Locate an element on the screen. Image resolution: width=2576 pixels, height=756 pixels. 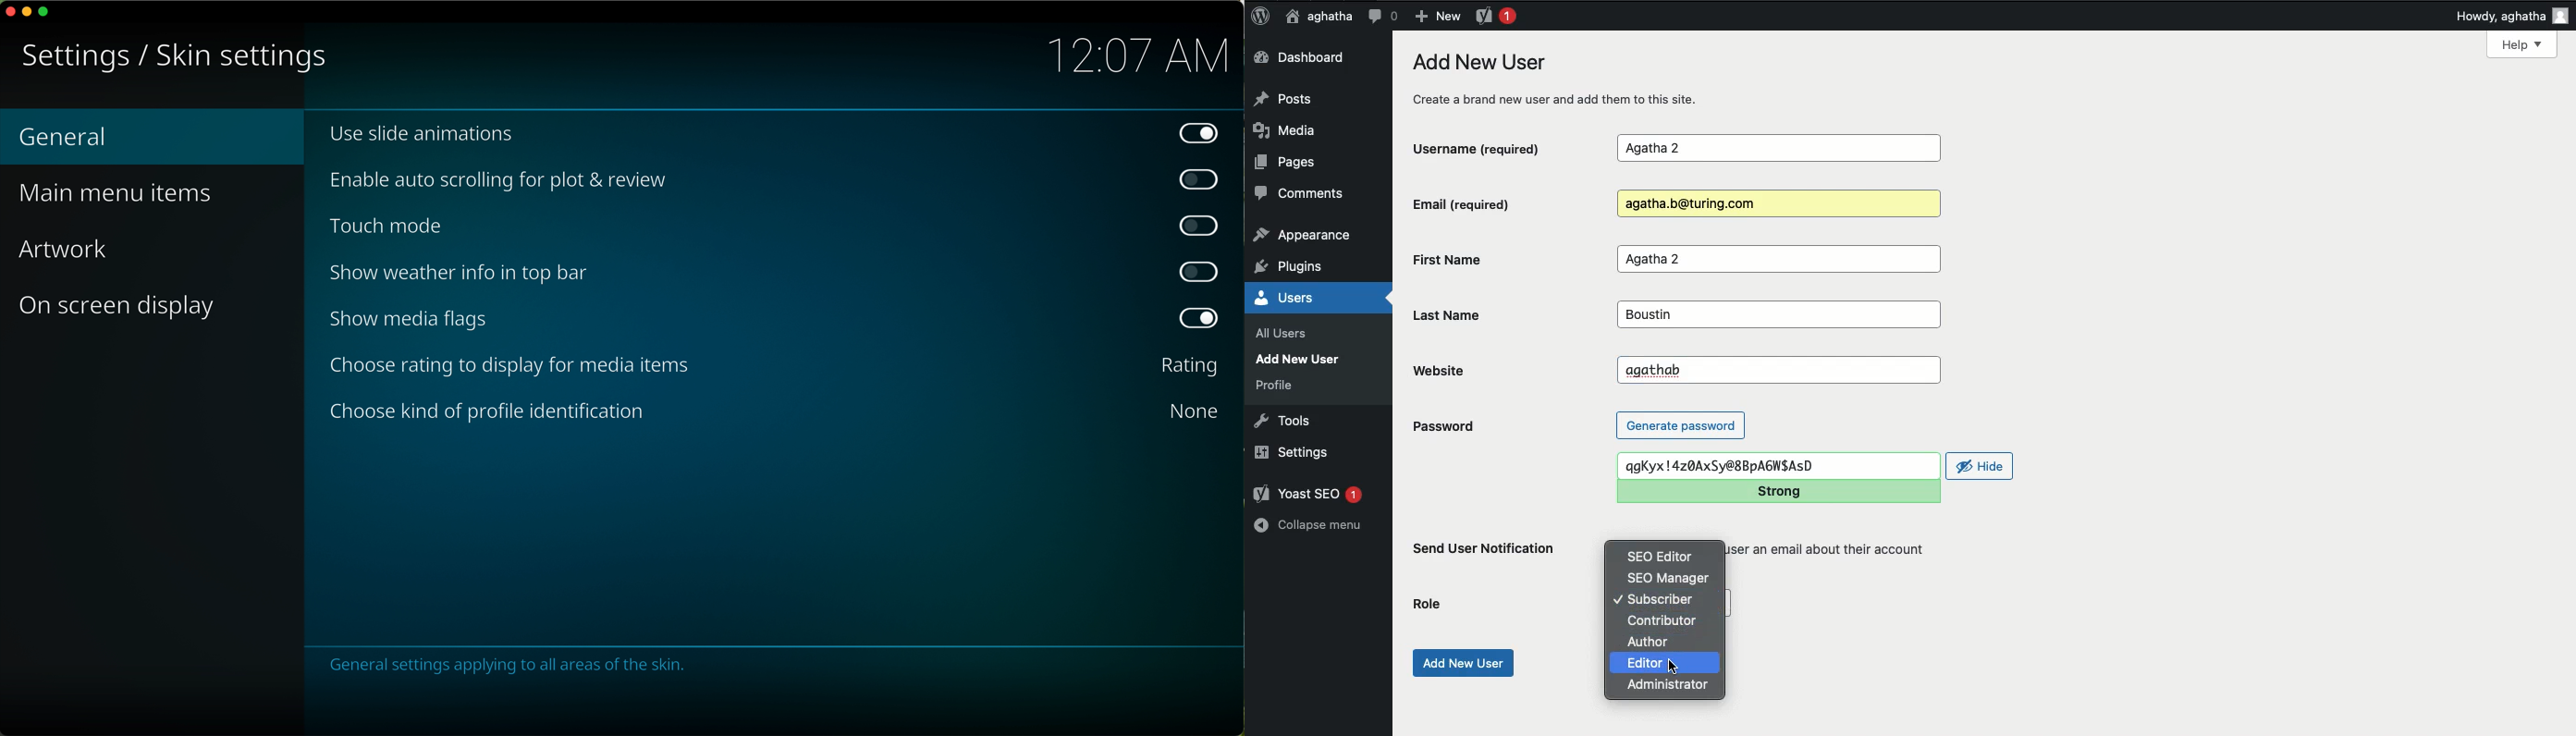
qgKyx!4z0AxSy@8BpA6GWIAsD is located at coordinates (1780, 465).